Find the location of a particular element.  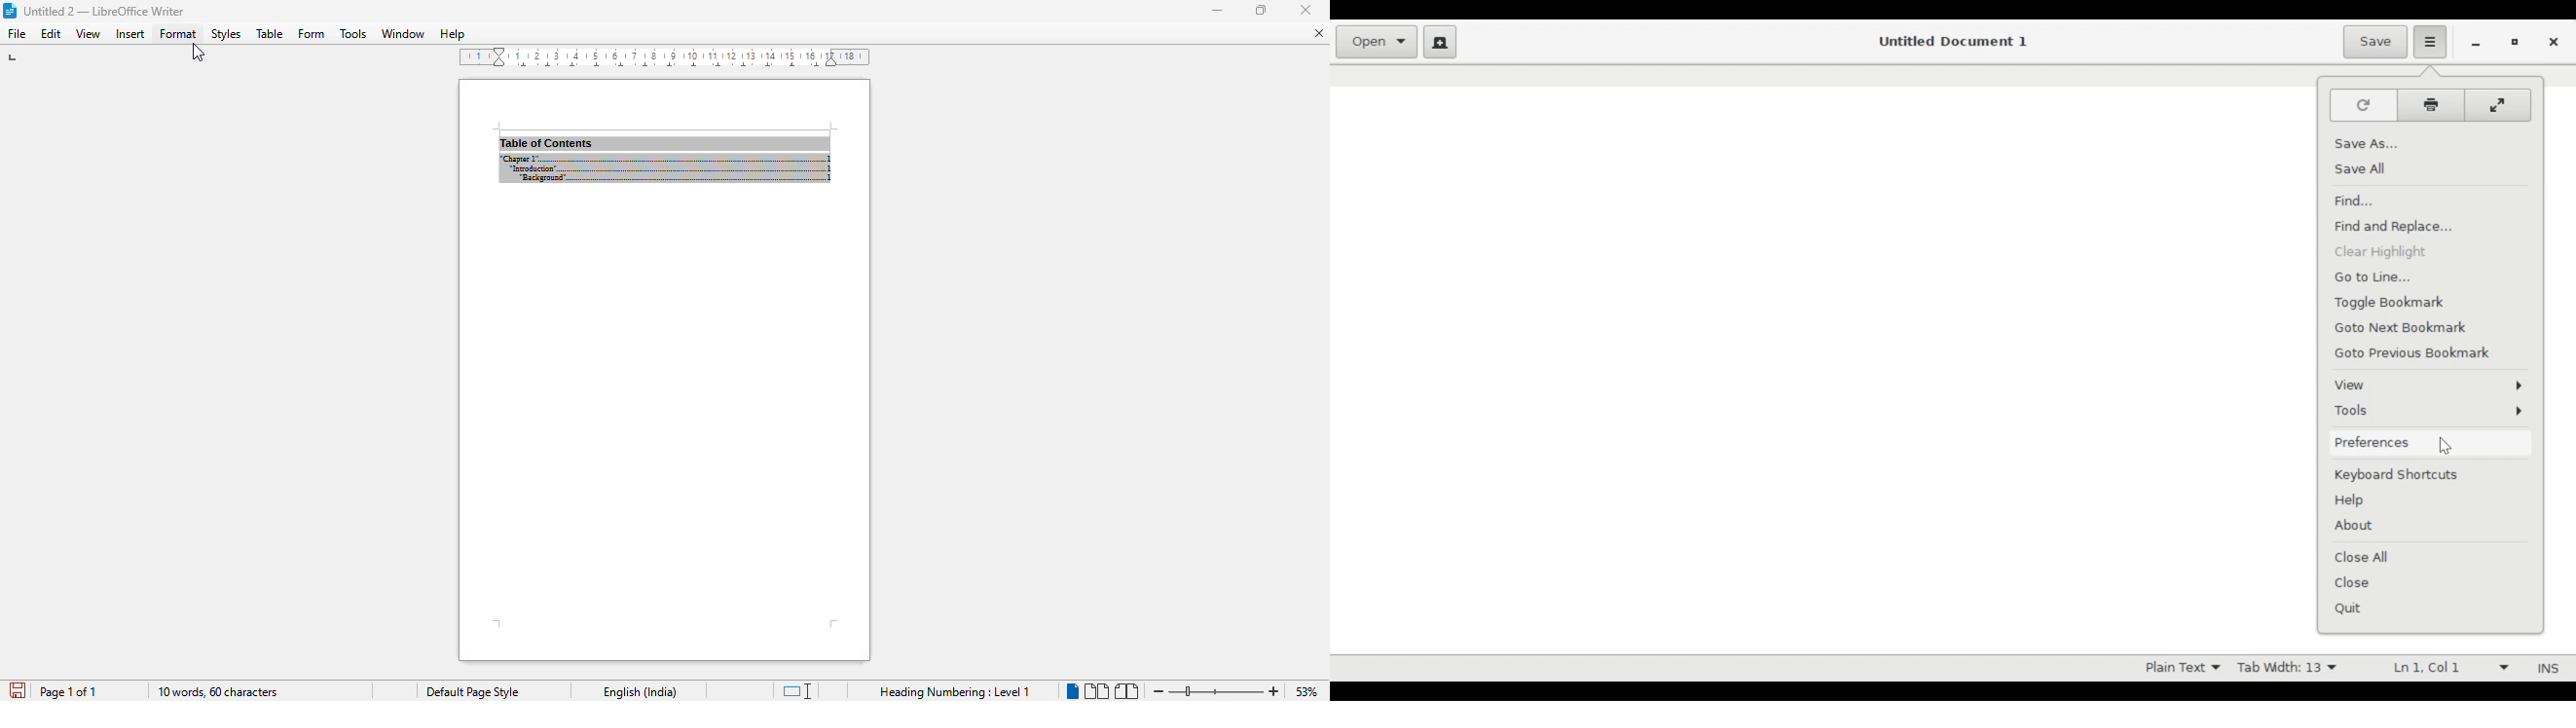

edit is located at coordinates (52, 34).